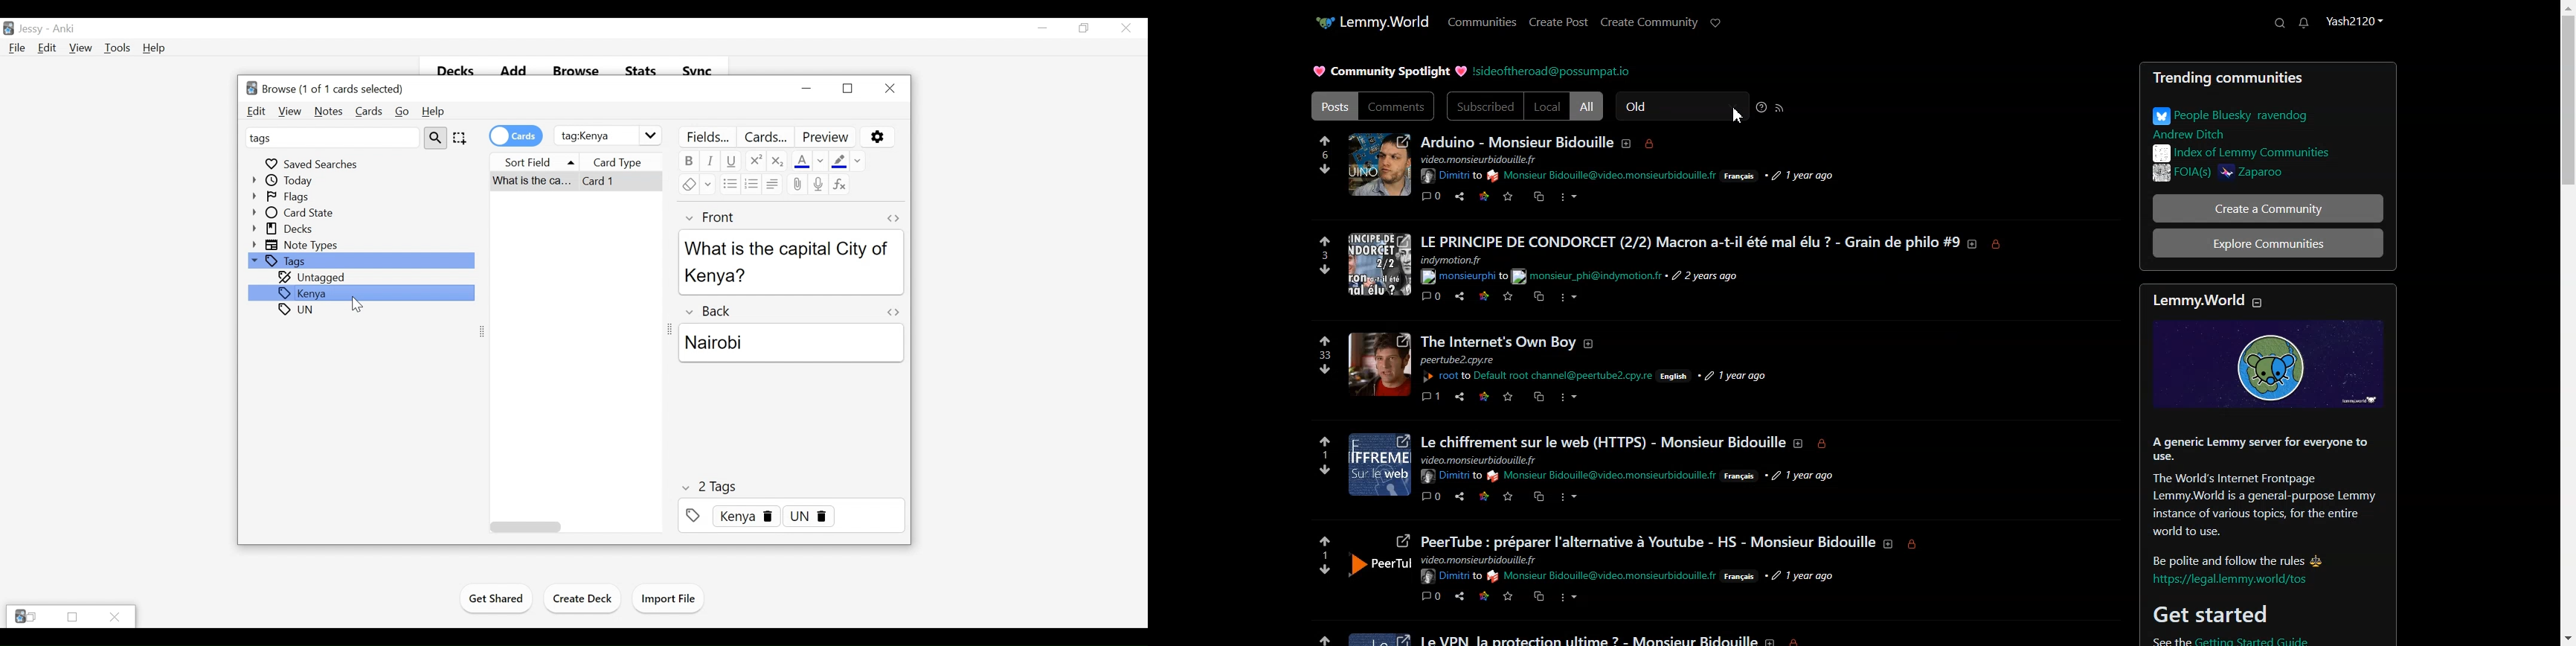  I want to click on Sort field, so click(537, 160).